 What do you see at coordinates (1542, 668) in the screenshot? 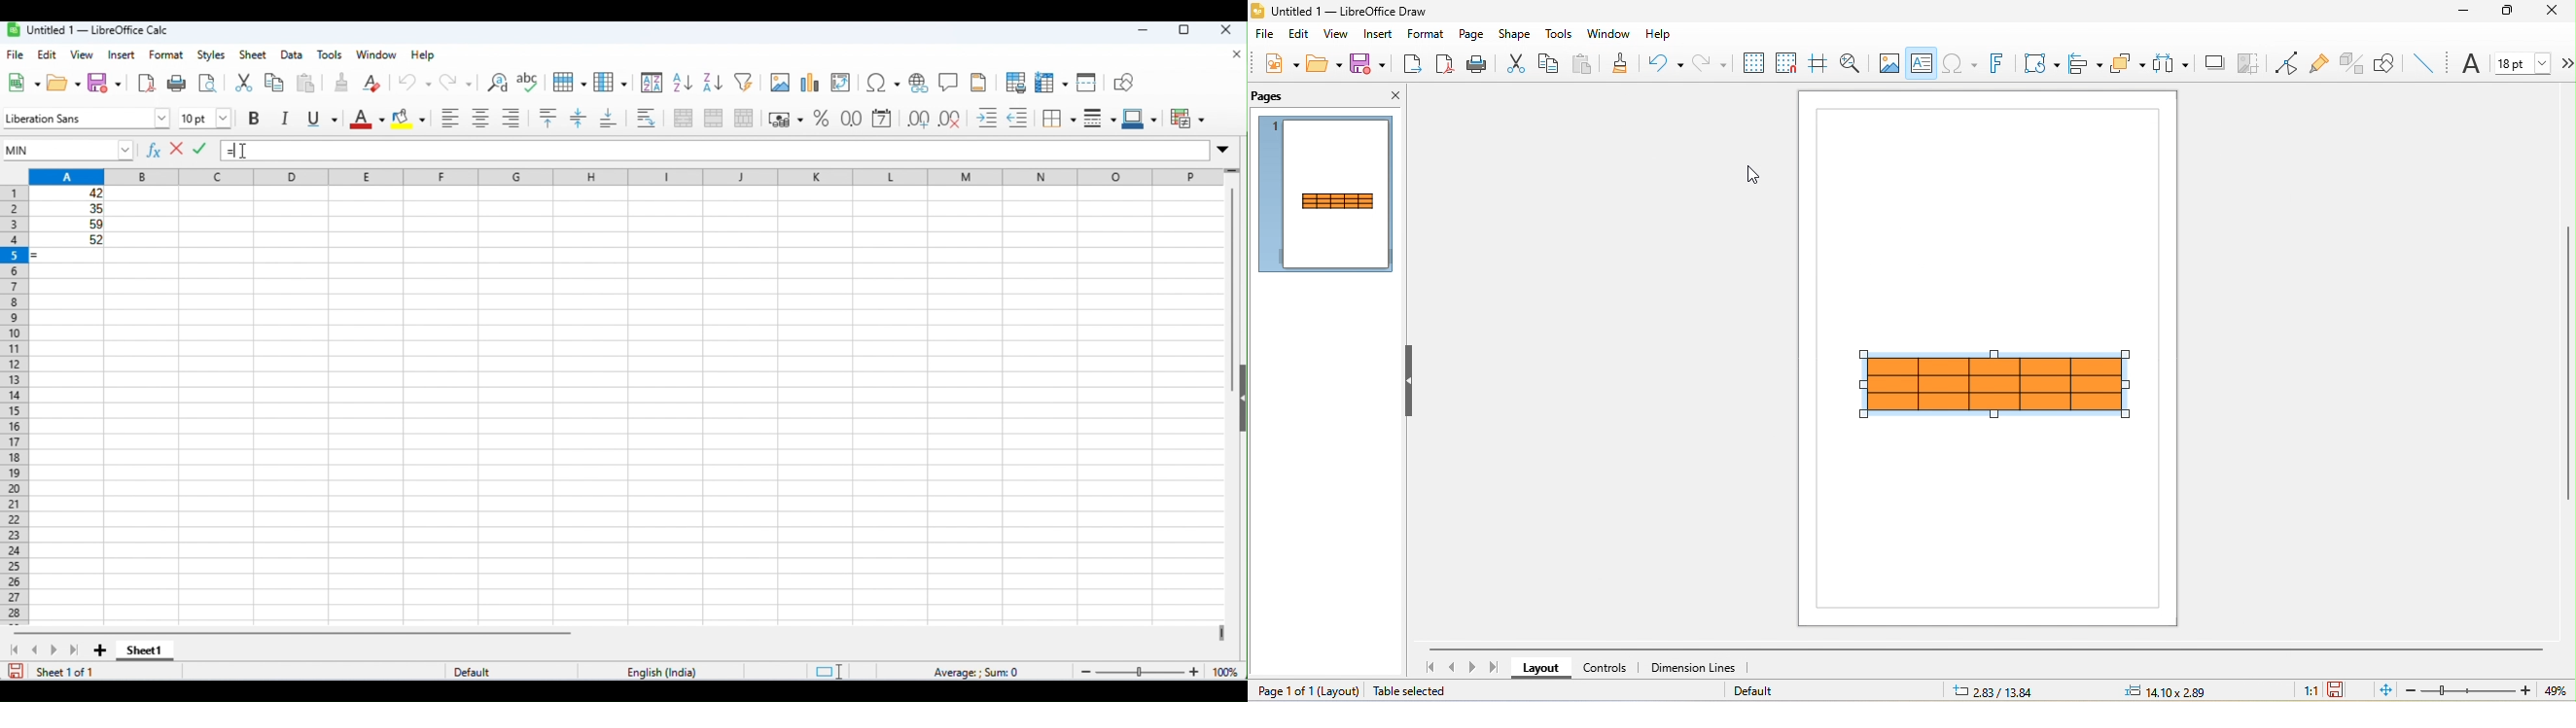
I see `layout` at bounding box center [1542, 668].